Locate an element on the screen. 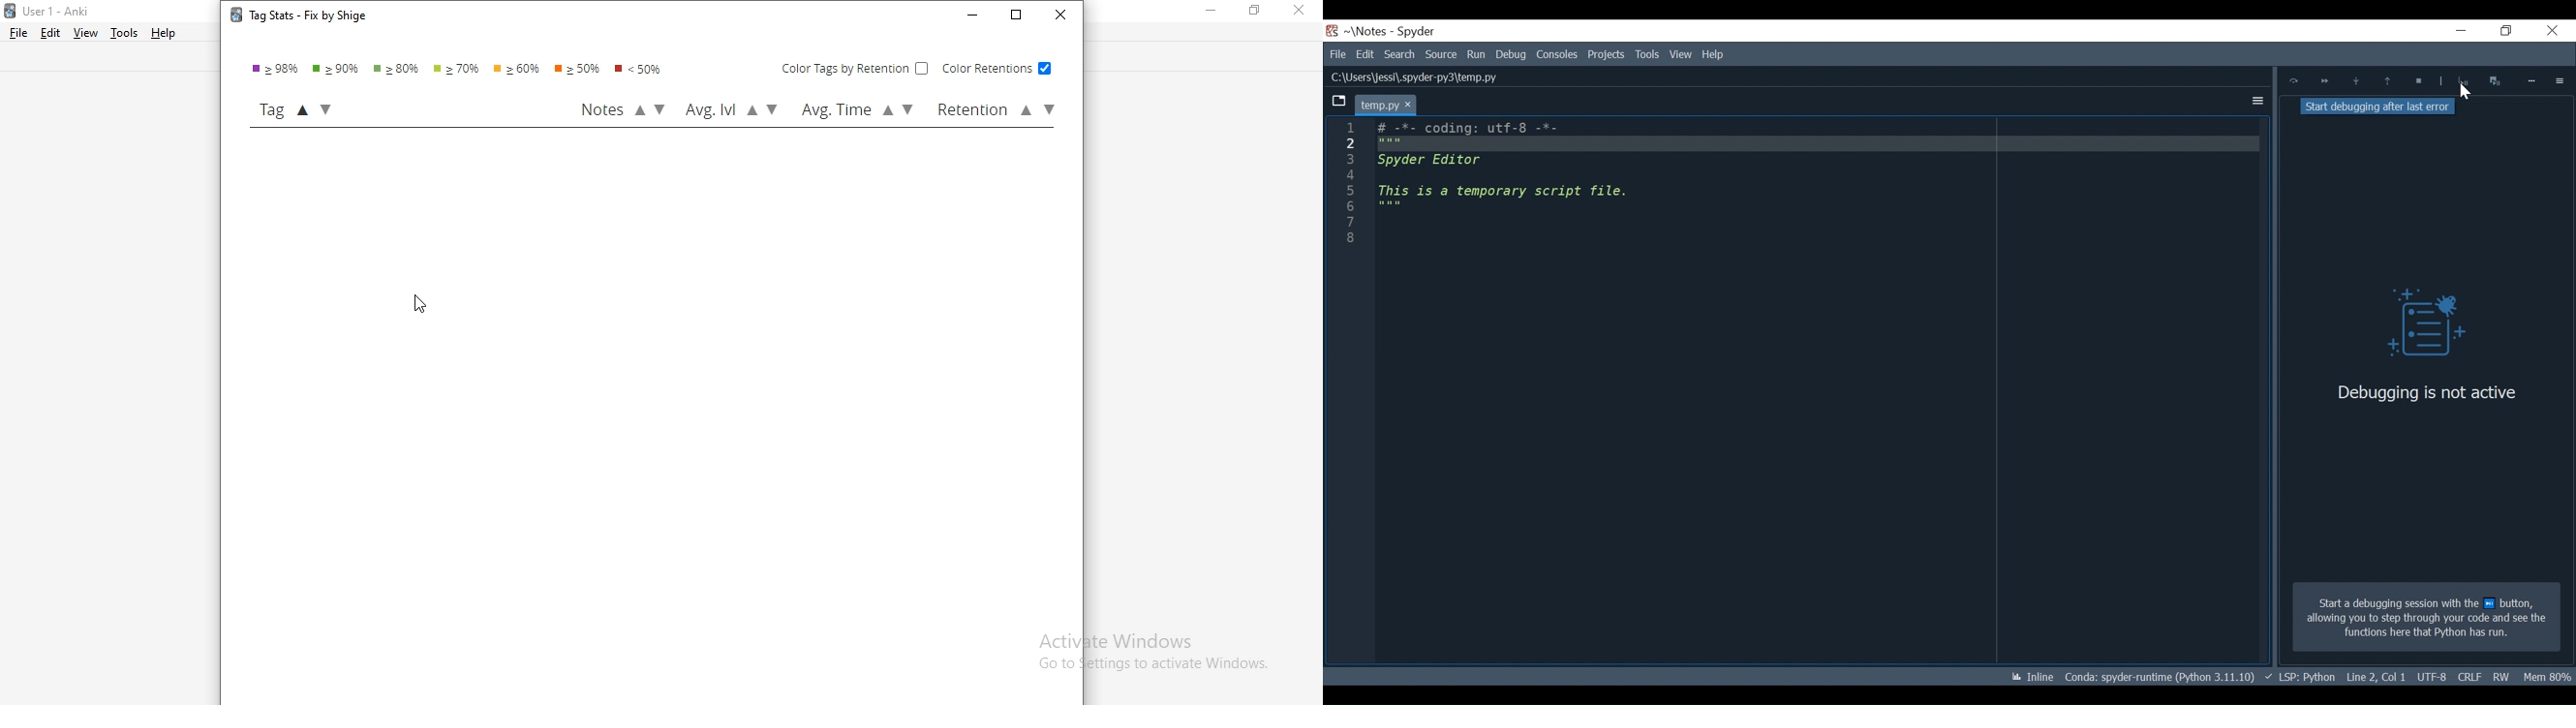 The image size is (2576, 728). Tools is located at coordinates (1607, 54).